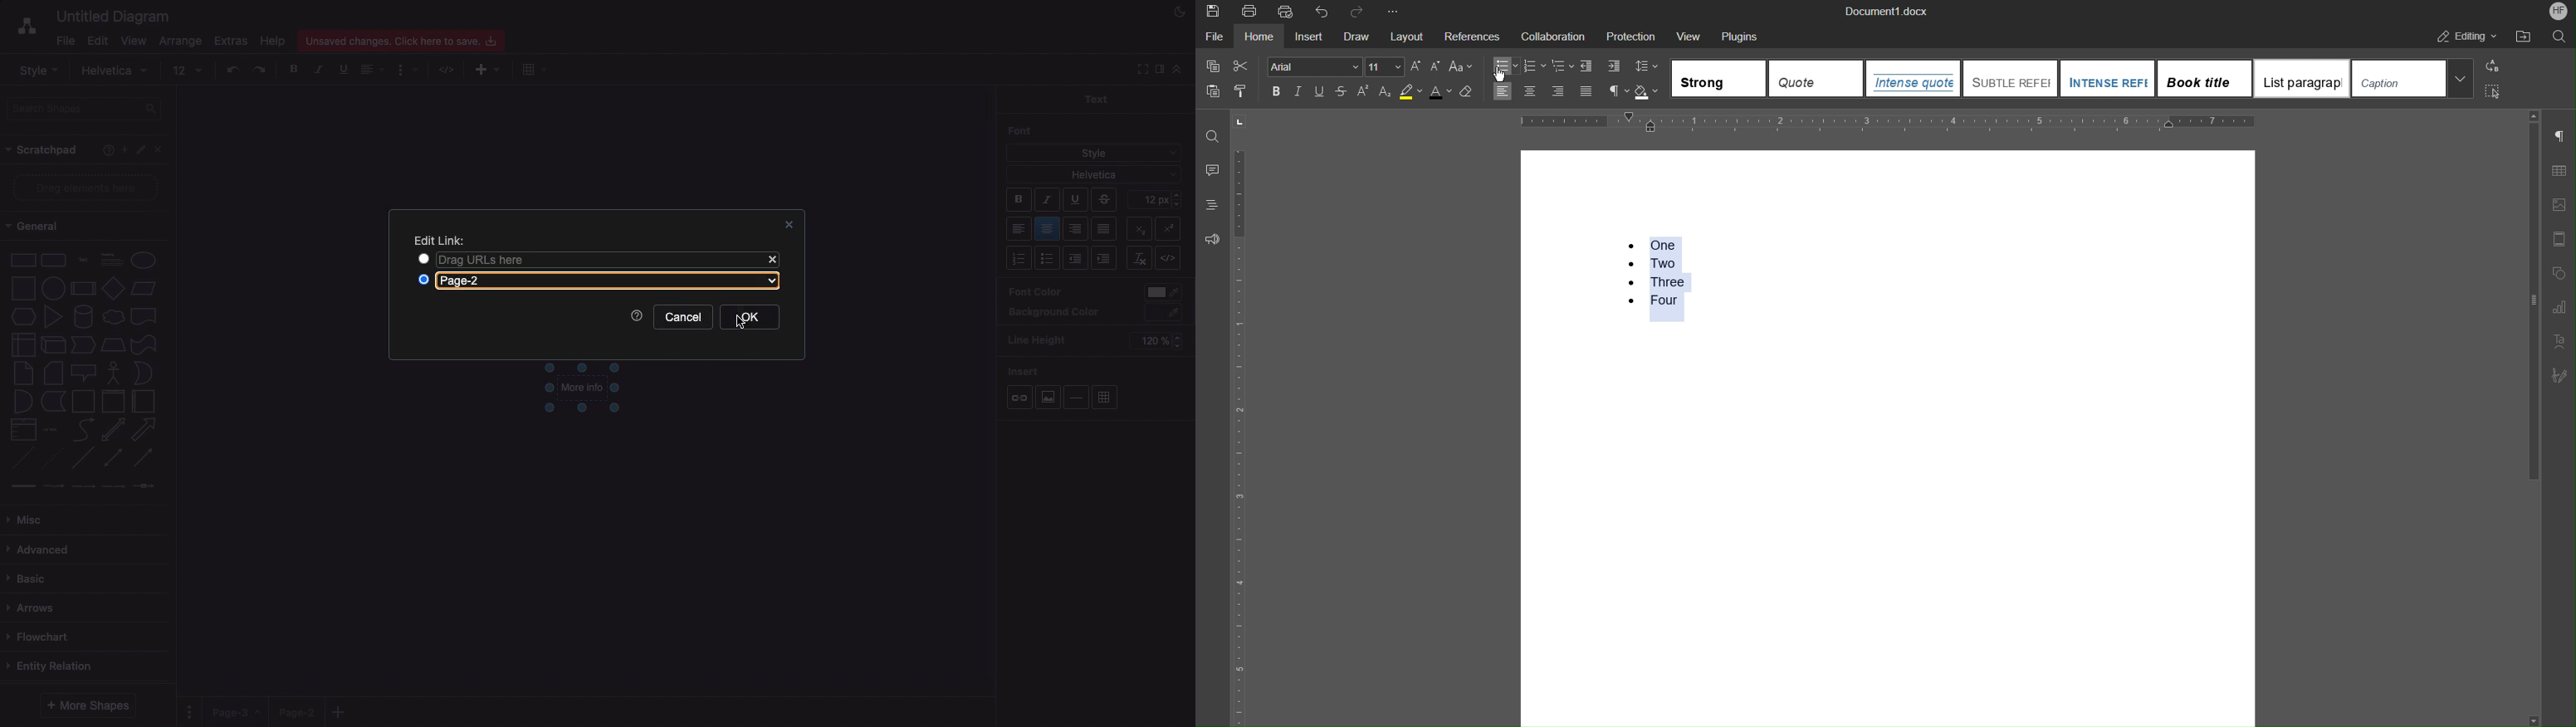  I want to click on Flowchart, so click(46, 637).